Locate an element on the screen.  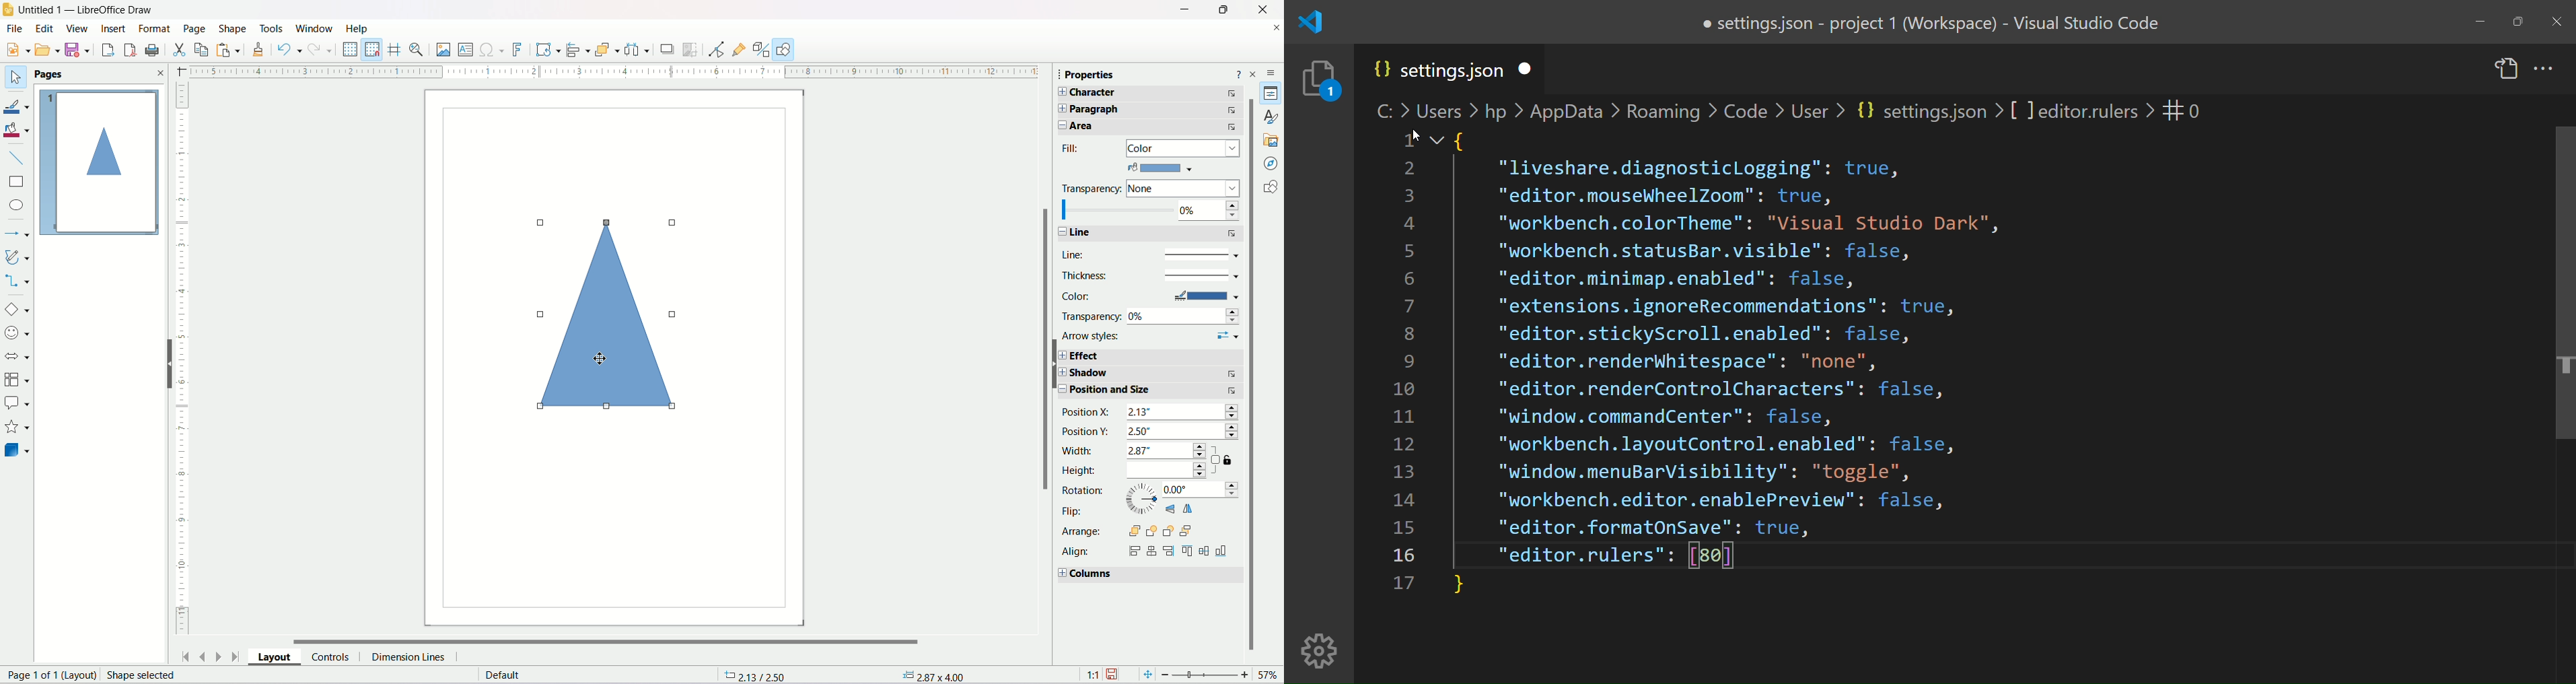
fill is located at coordinates (1146, 148).